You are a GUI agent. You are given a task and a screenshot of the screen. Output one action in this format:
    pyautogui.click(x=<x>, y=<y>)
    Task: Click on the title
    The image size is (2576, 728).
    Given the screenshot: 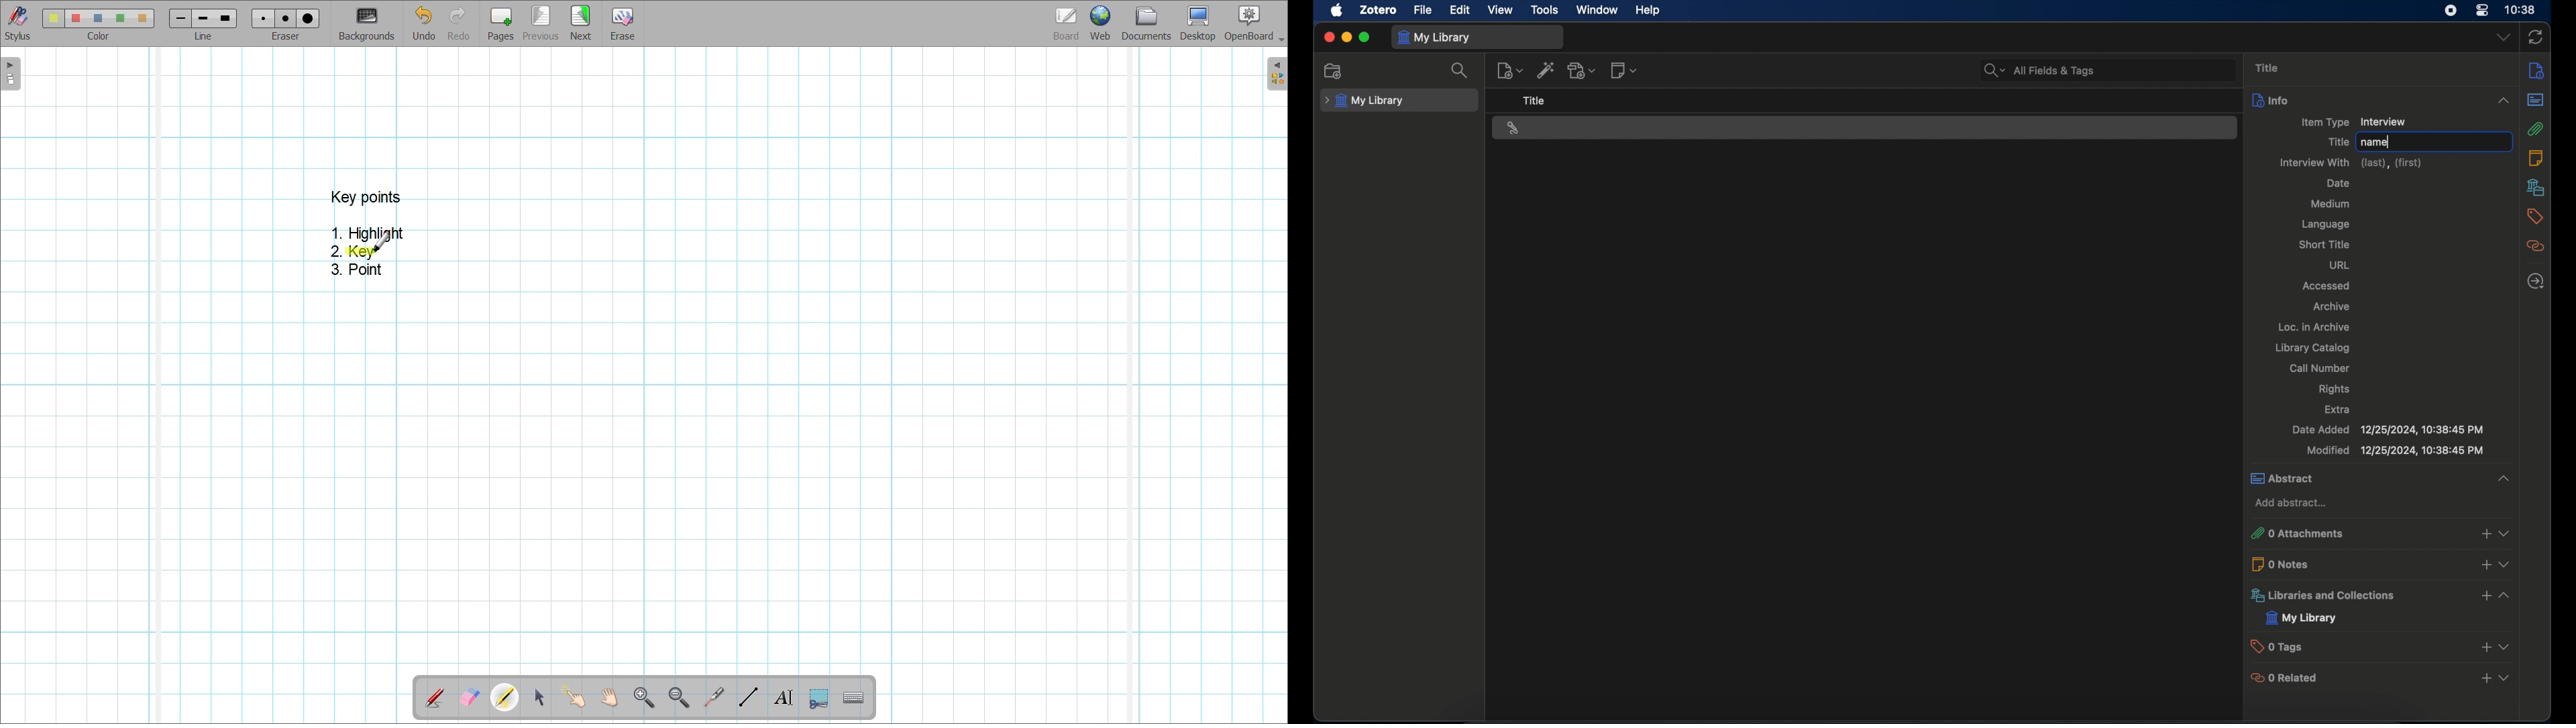 What is the action you would take?
    pyautogui.click(x=2339, y=142)
    